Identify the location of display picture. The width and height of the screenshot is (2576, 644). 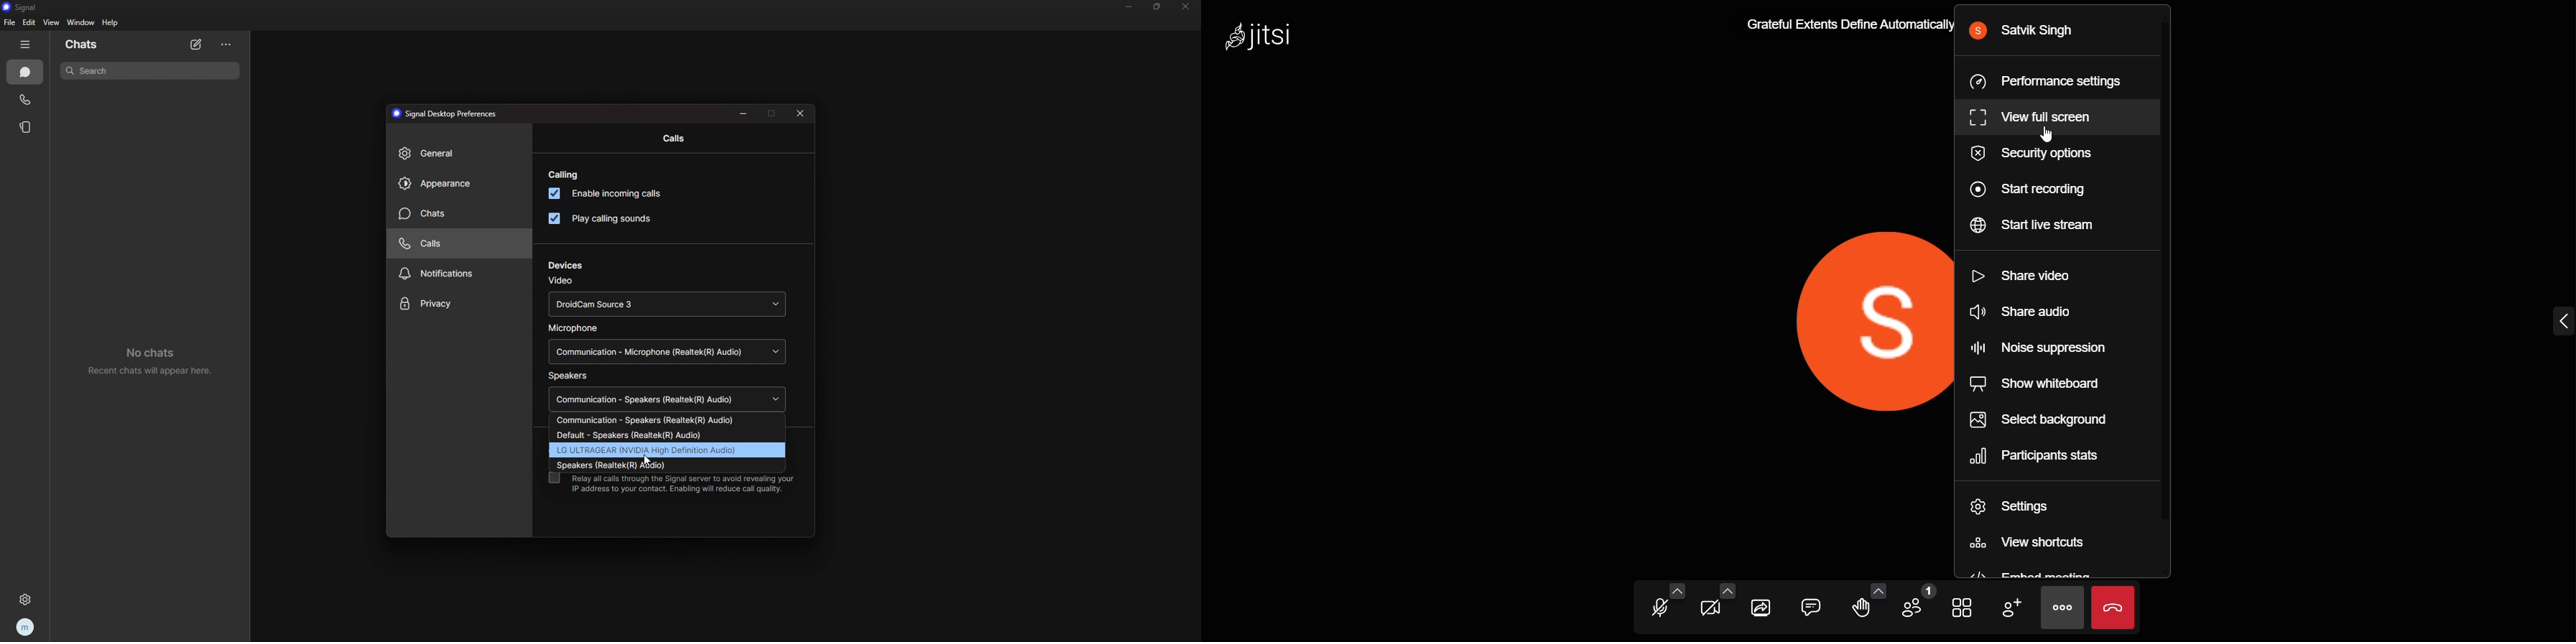
(1840, 320).